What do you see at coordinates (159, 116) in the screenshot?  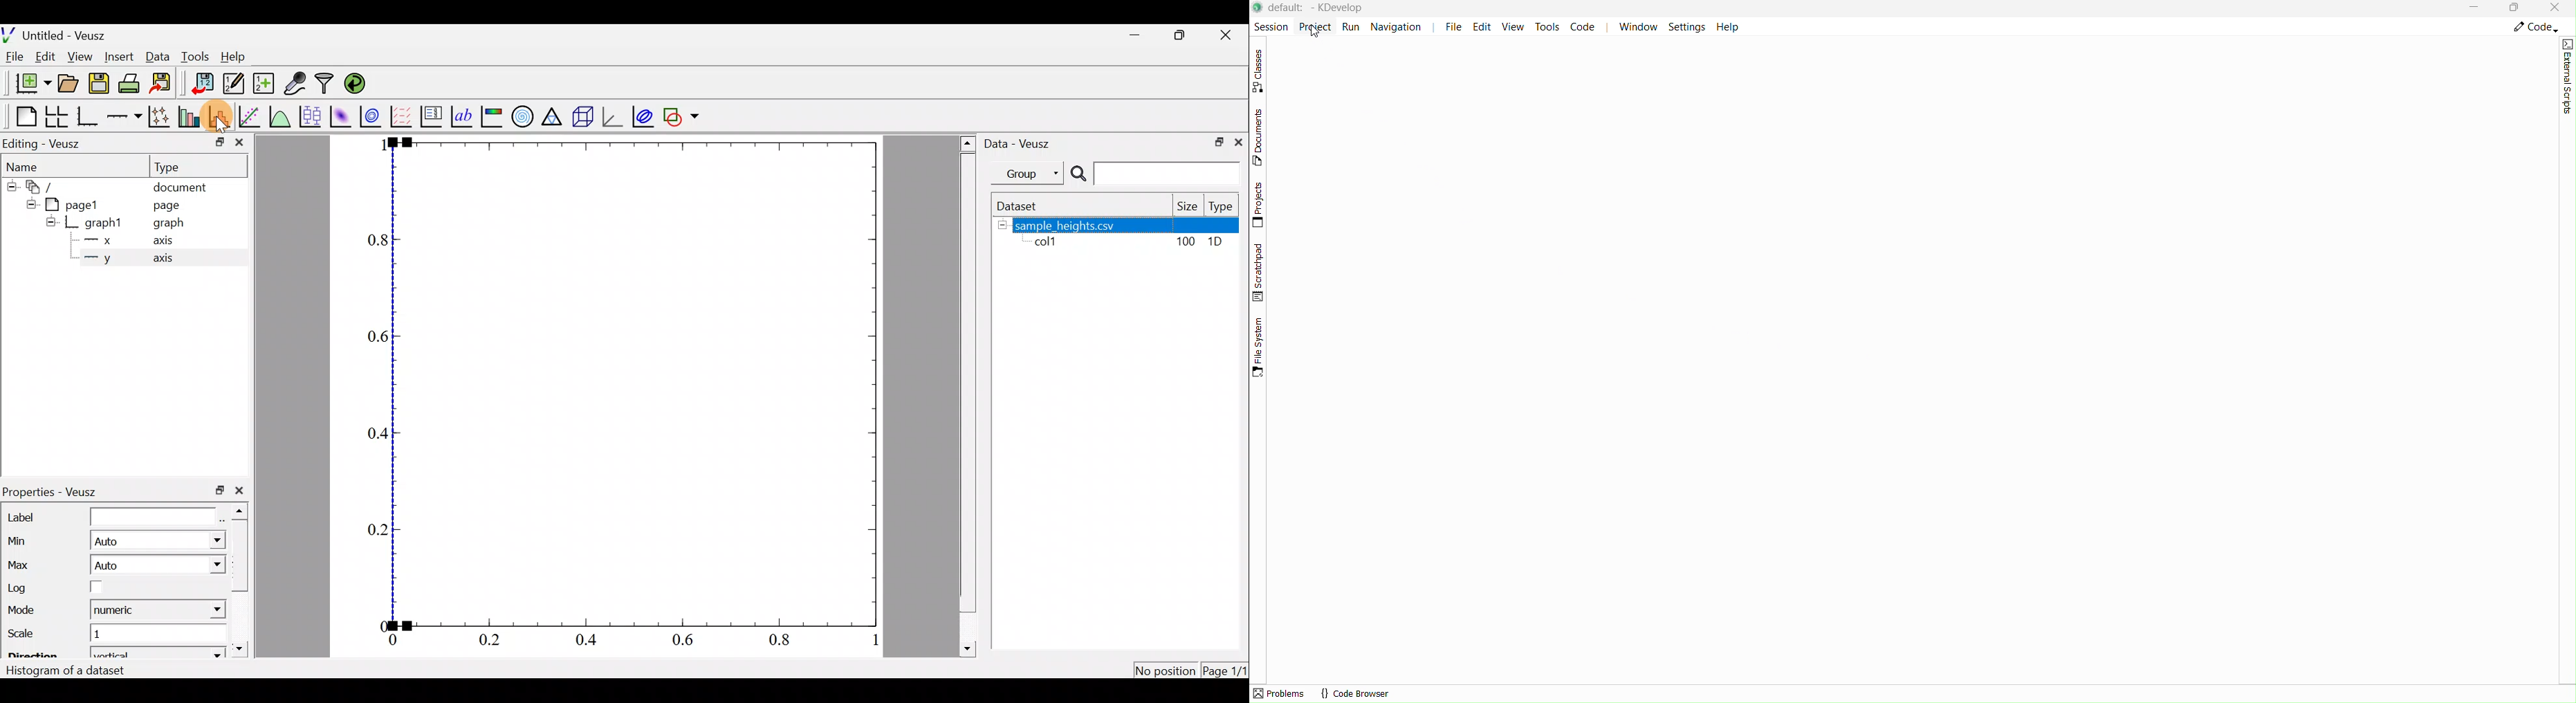 I see `plot points with lines and error bars` at bounding box center [159, 116].